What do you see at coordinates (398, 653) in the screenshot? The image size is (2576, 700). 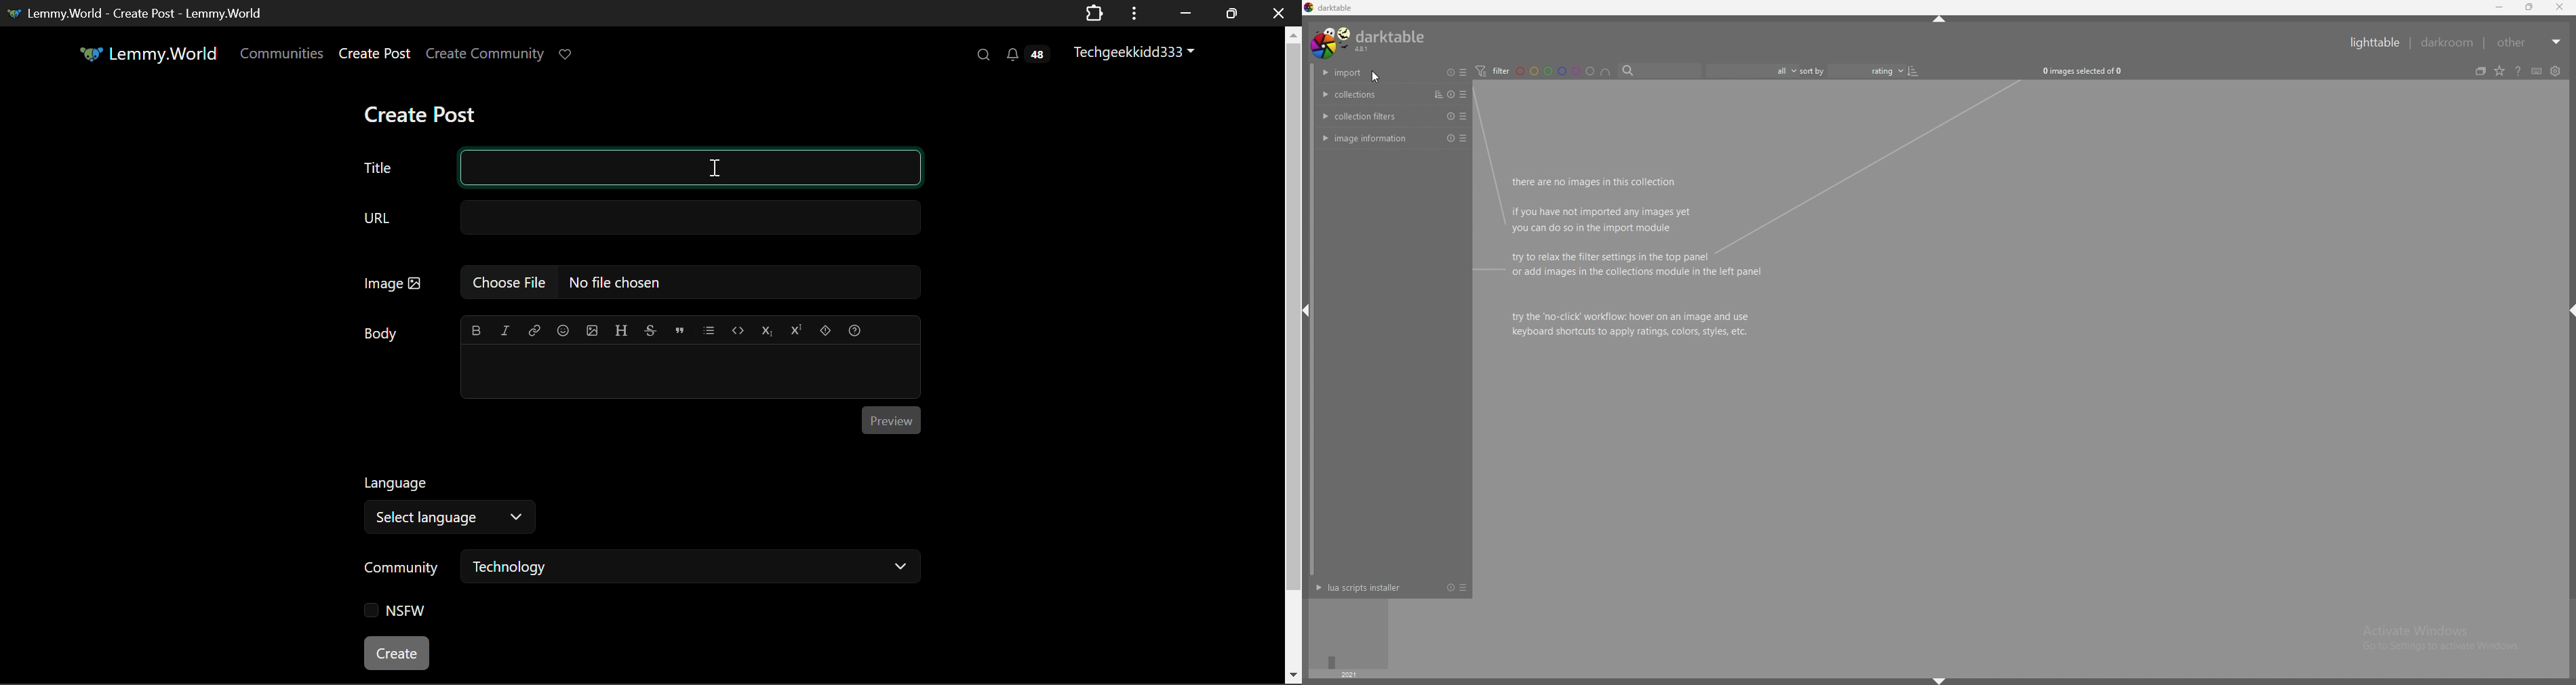 I see `Create Post Button` at bounding box center [398, 653].